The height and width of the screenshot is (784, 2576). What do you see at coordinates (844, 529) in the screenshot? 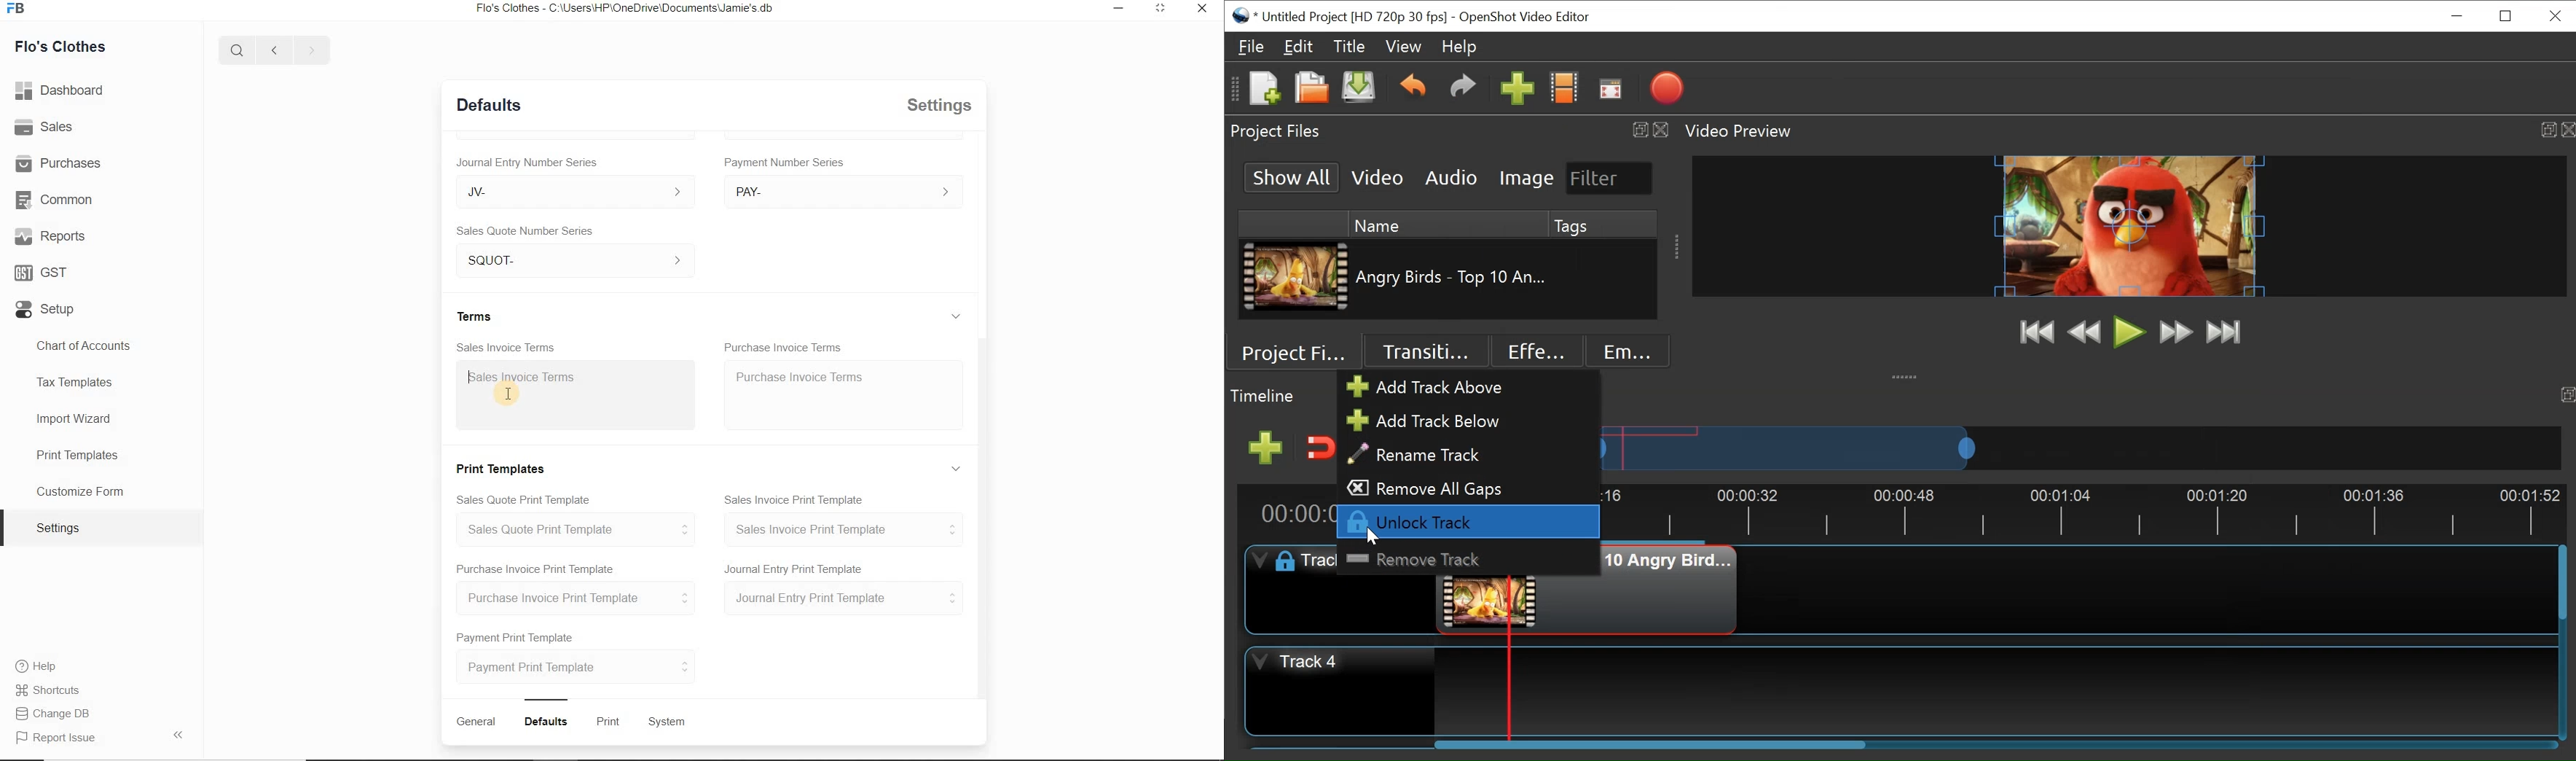
I see `Sales Invoice Print Template` at bounding box center [844, 529].